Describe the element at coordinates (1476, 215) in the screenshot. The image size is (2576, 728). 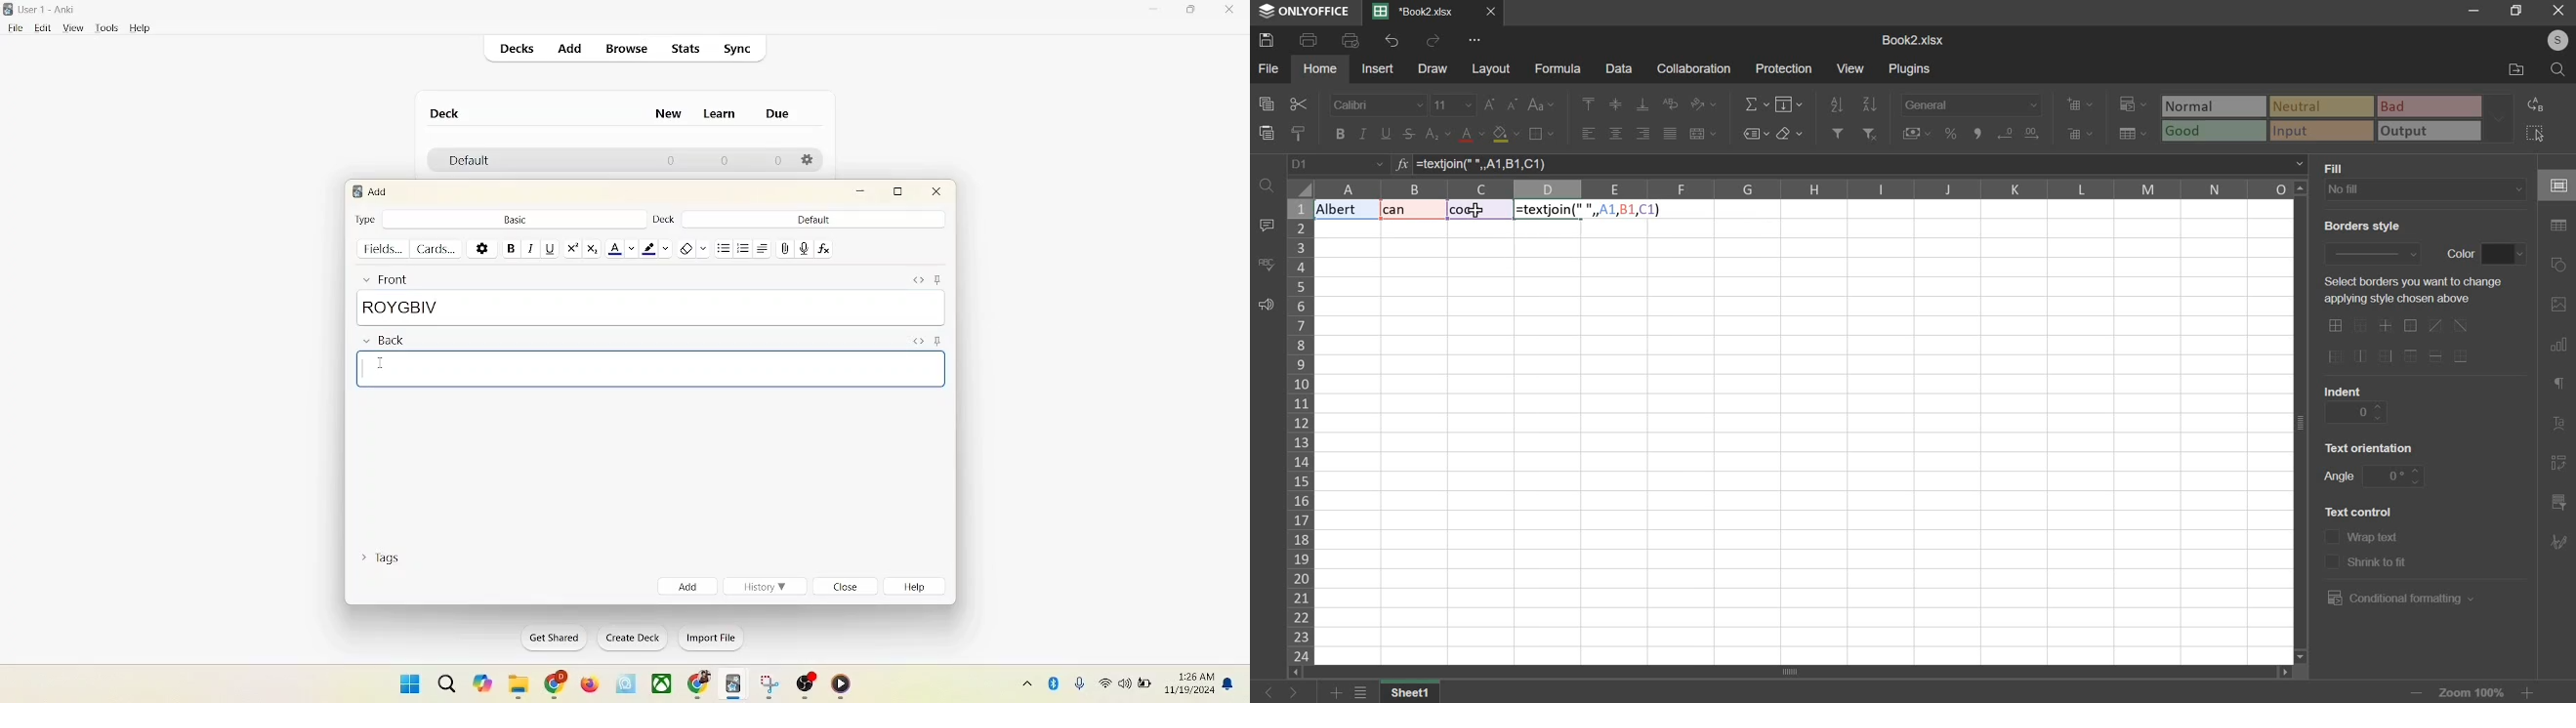
I see `cursor` at that location.